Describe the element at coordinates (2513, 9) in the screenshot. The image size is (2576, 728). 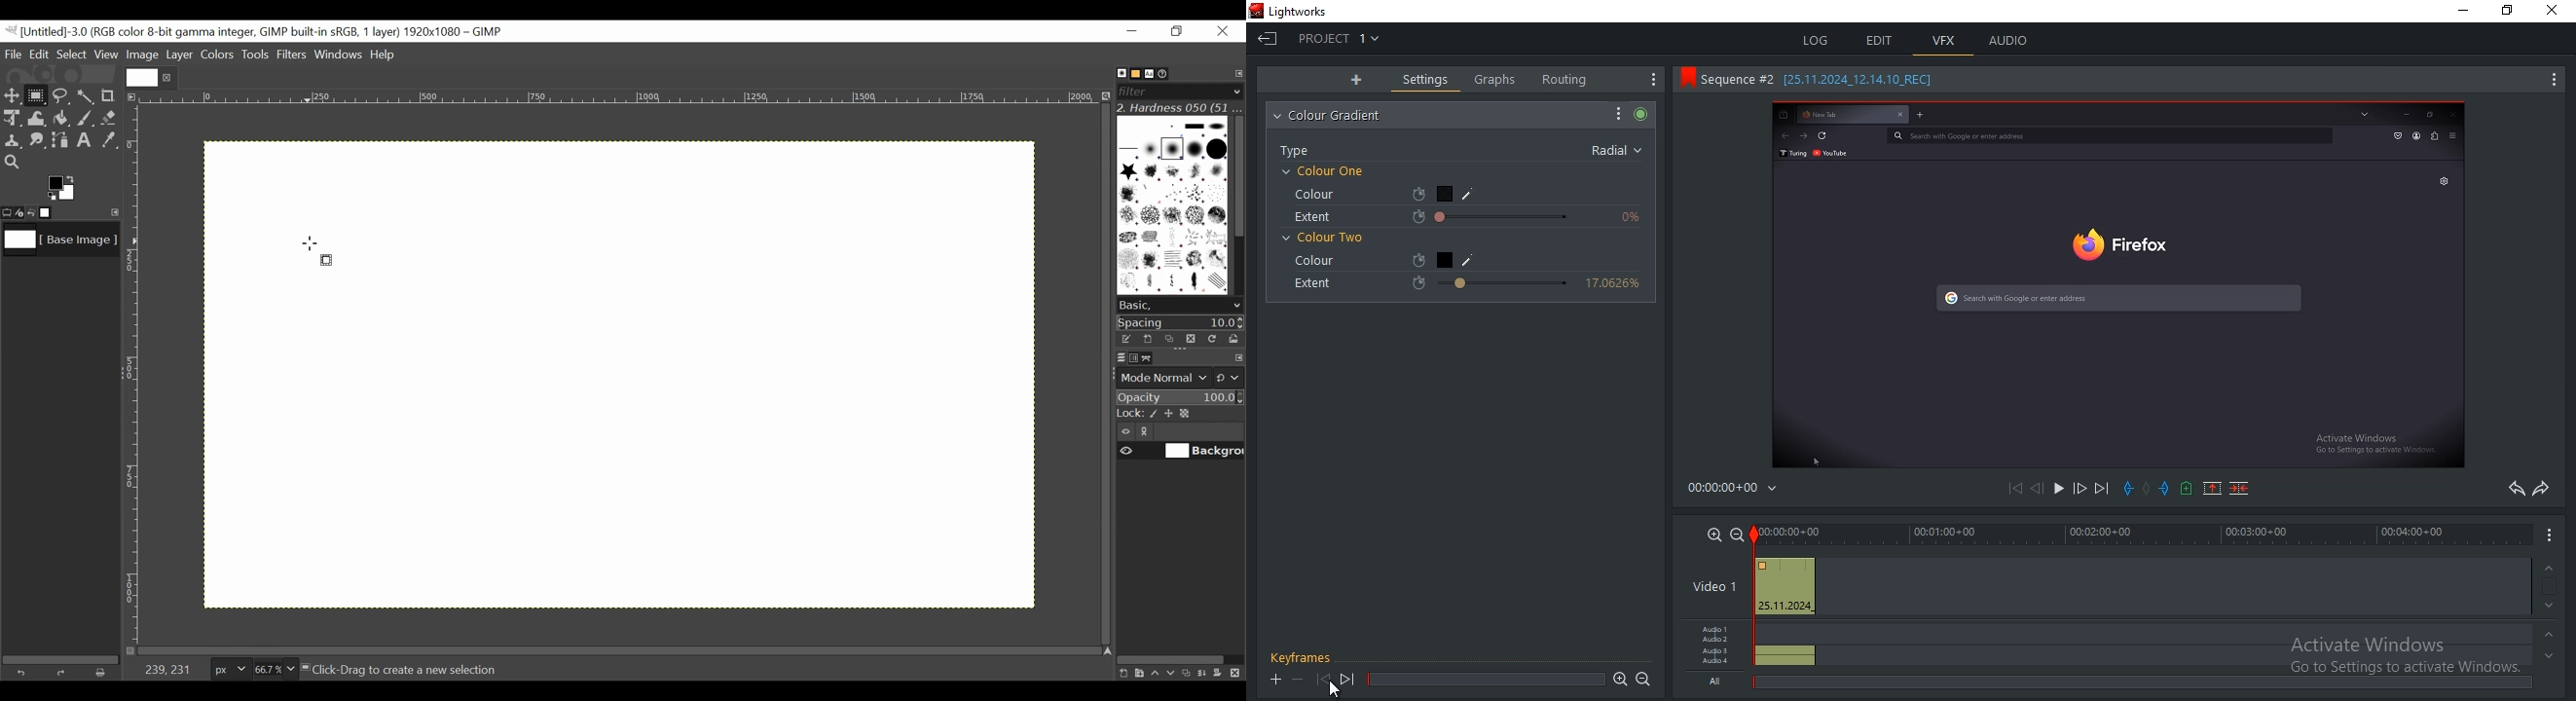
I see `Restore` at that location.